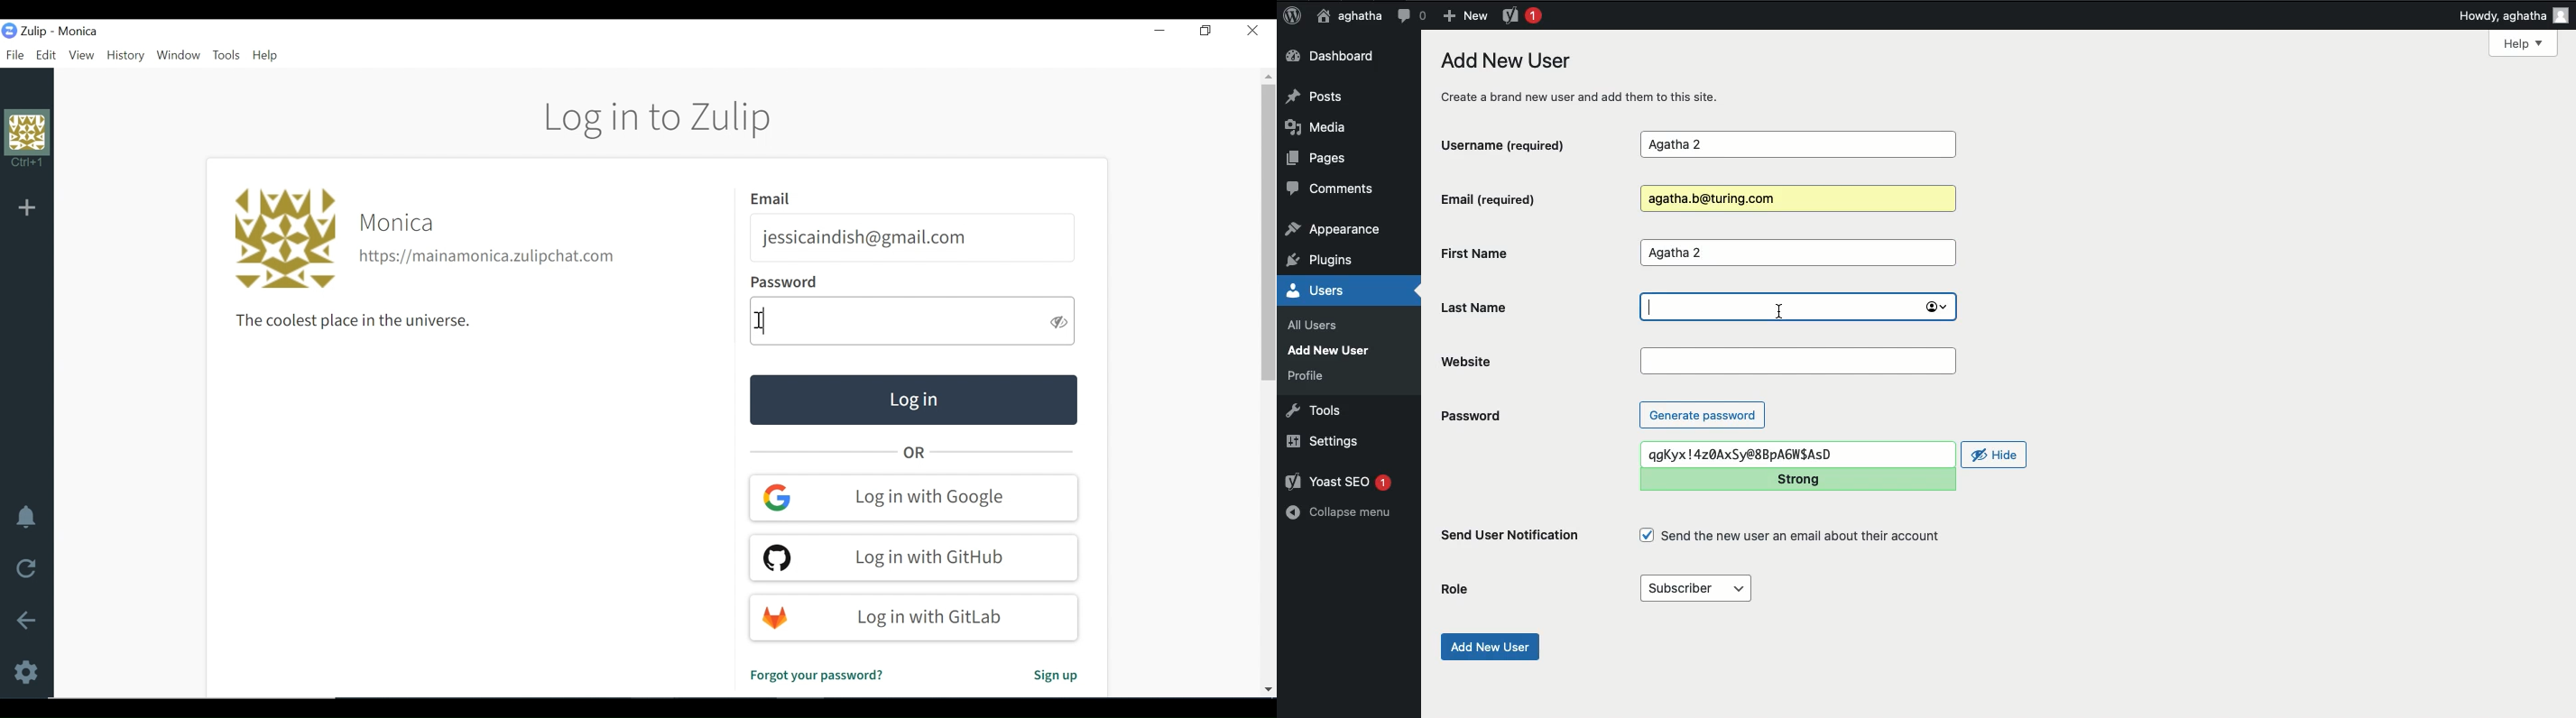 This screenshot has height=728, width=2576. I want to click on website, so click(1800, 362).